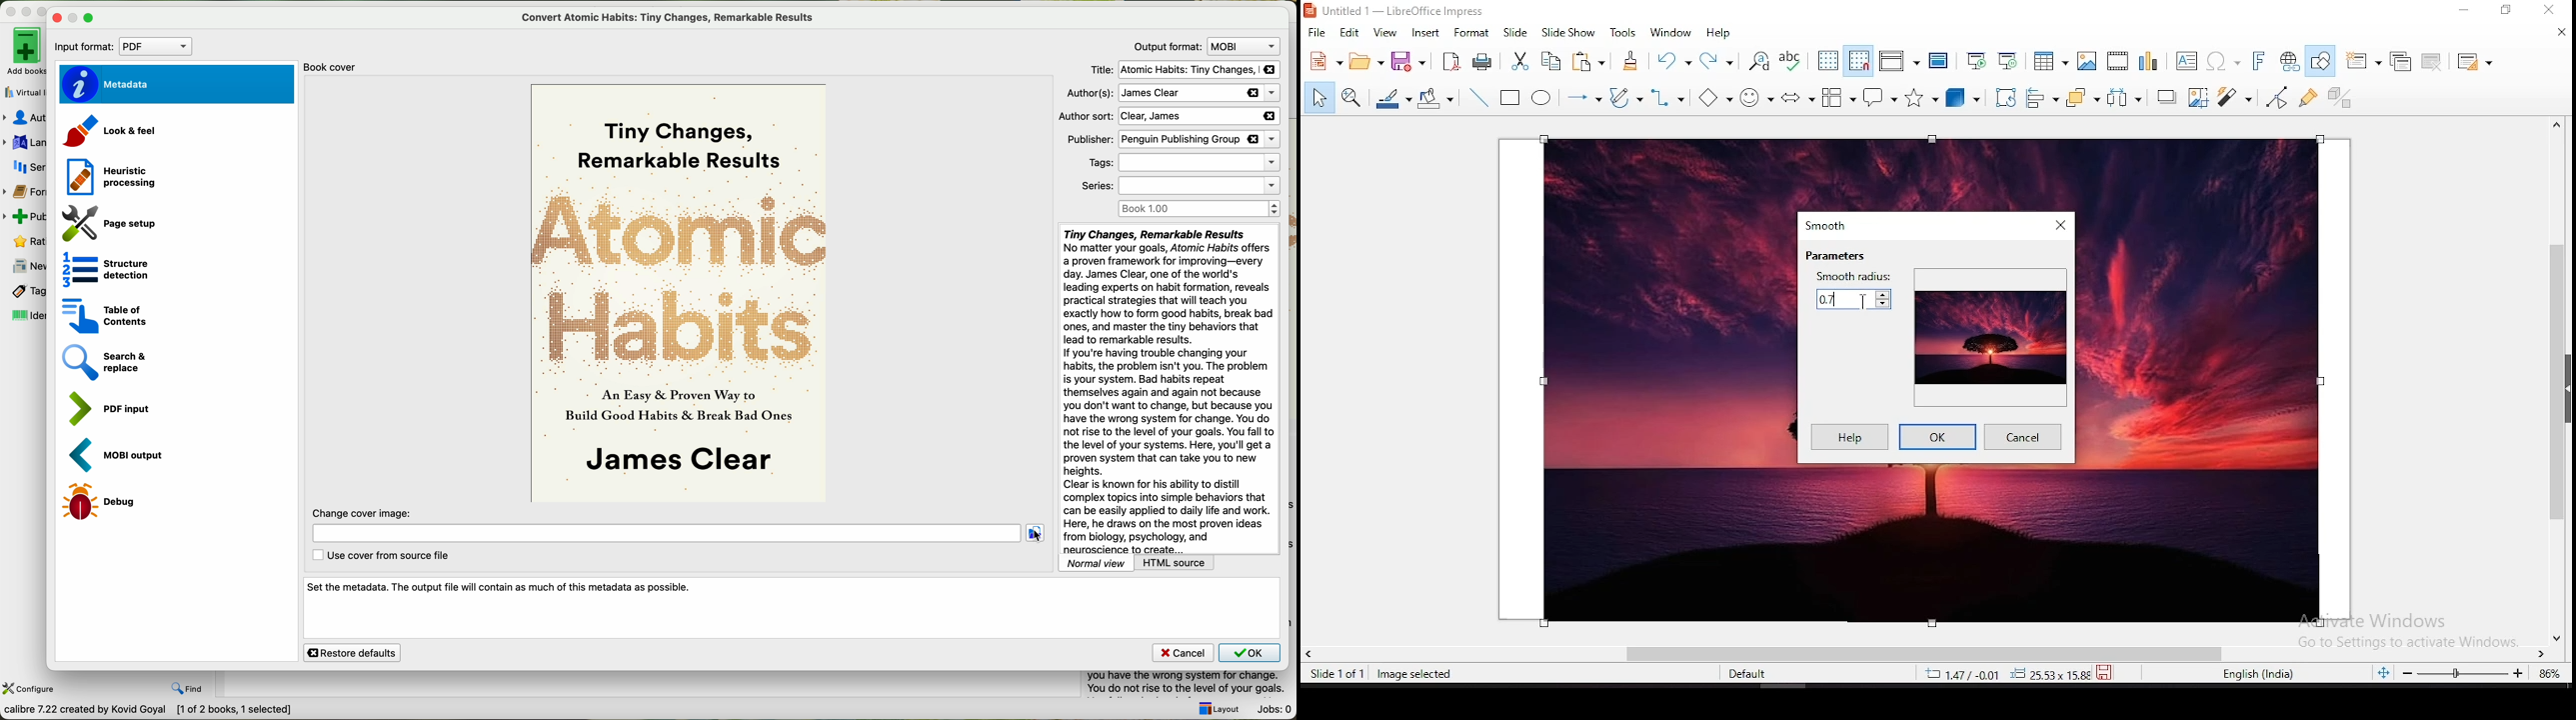 Image resolution: width=2576 pixels, height=728 pixels. Describe the element at coordinates (2003, 99) in the screenshot. I see `rotate` at that location.